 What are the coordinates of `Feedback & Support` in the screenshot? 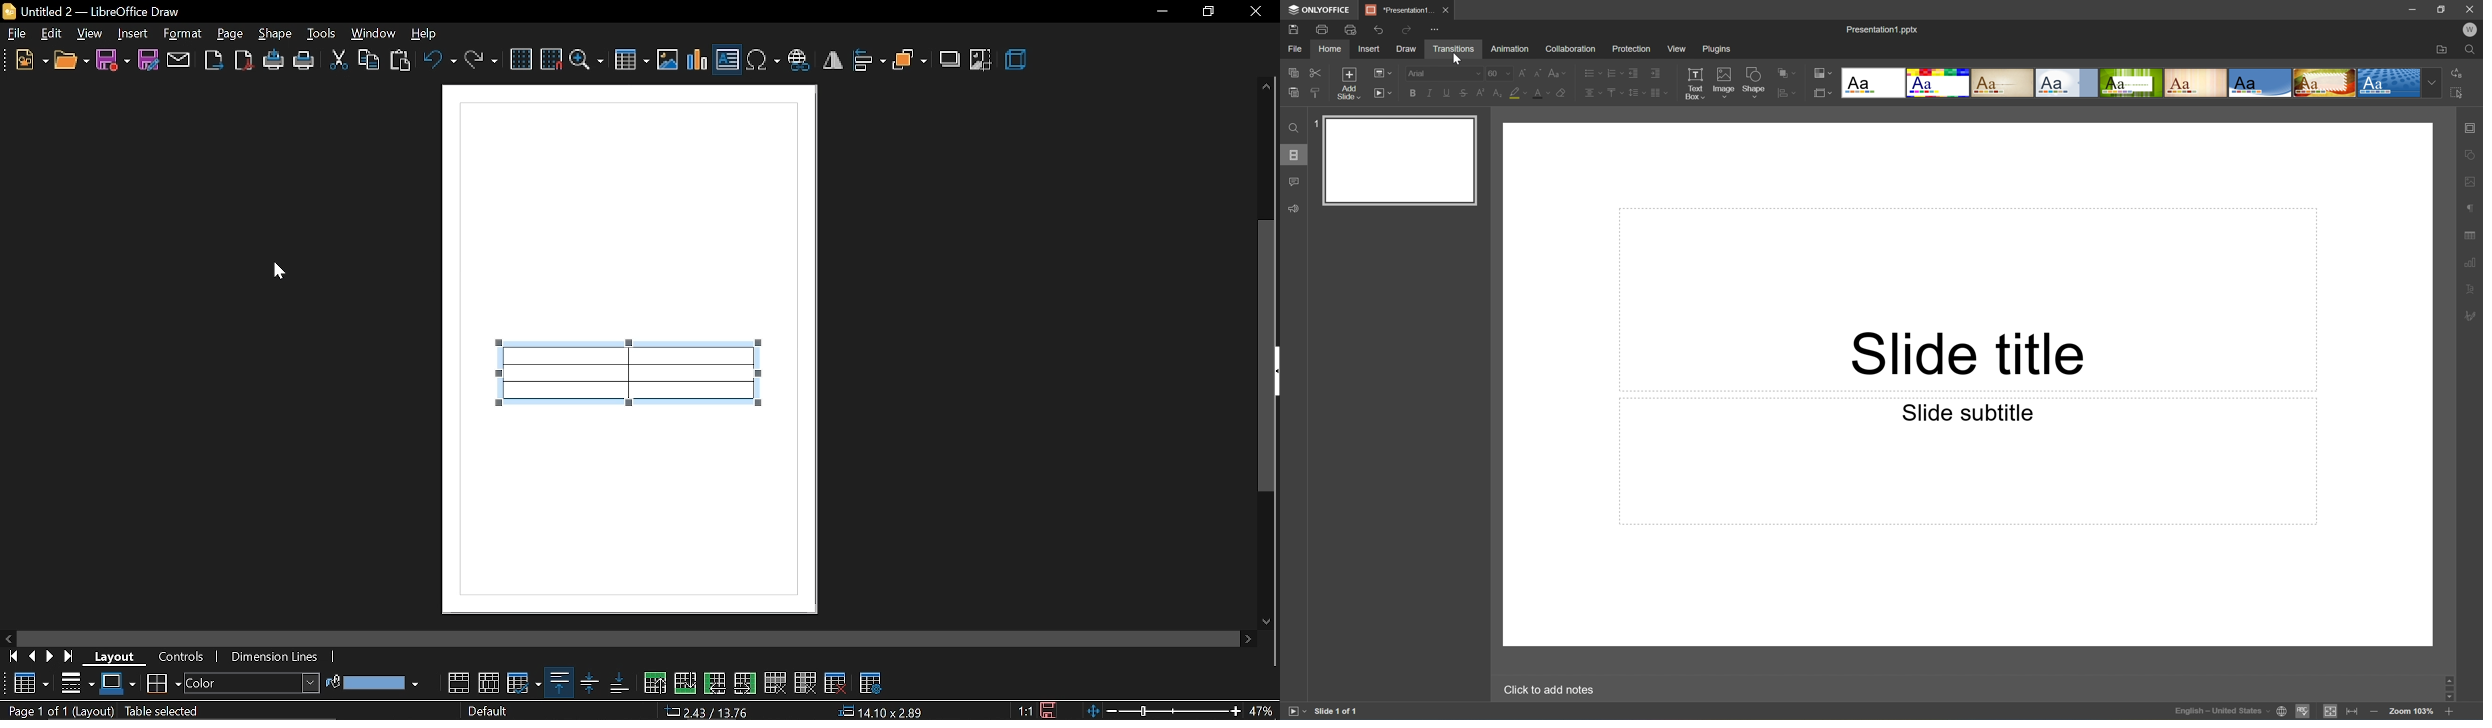 It's located at (1293, 210).